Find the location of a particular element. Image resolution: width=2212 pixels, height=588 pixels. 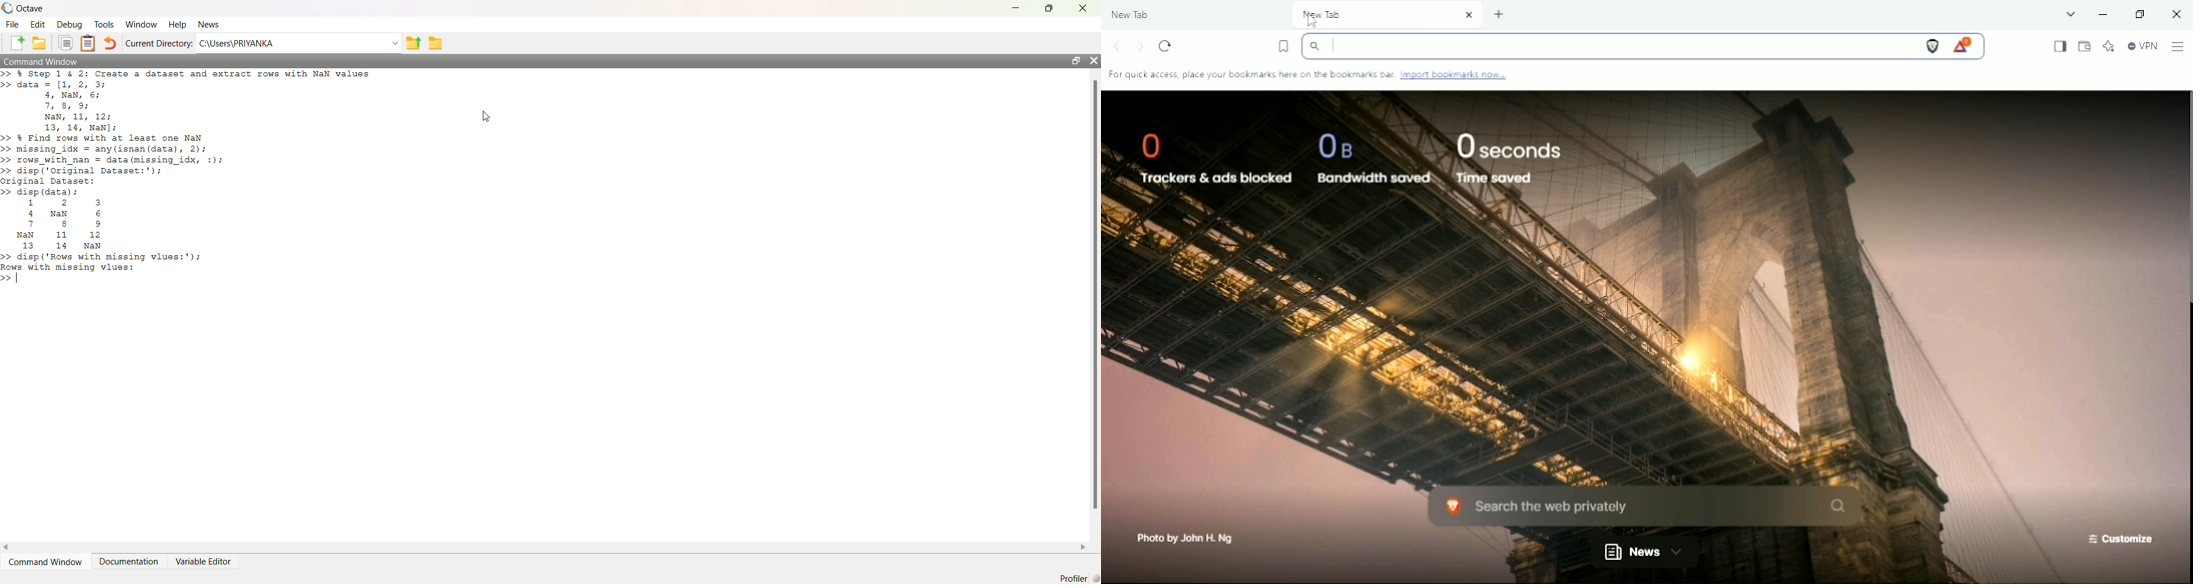

Customize and control Brave is located at coordinates (2178, 46).